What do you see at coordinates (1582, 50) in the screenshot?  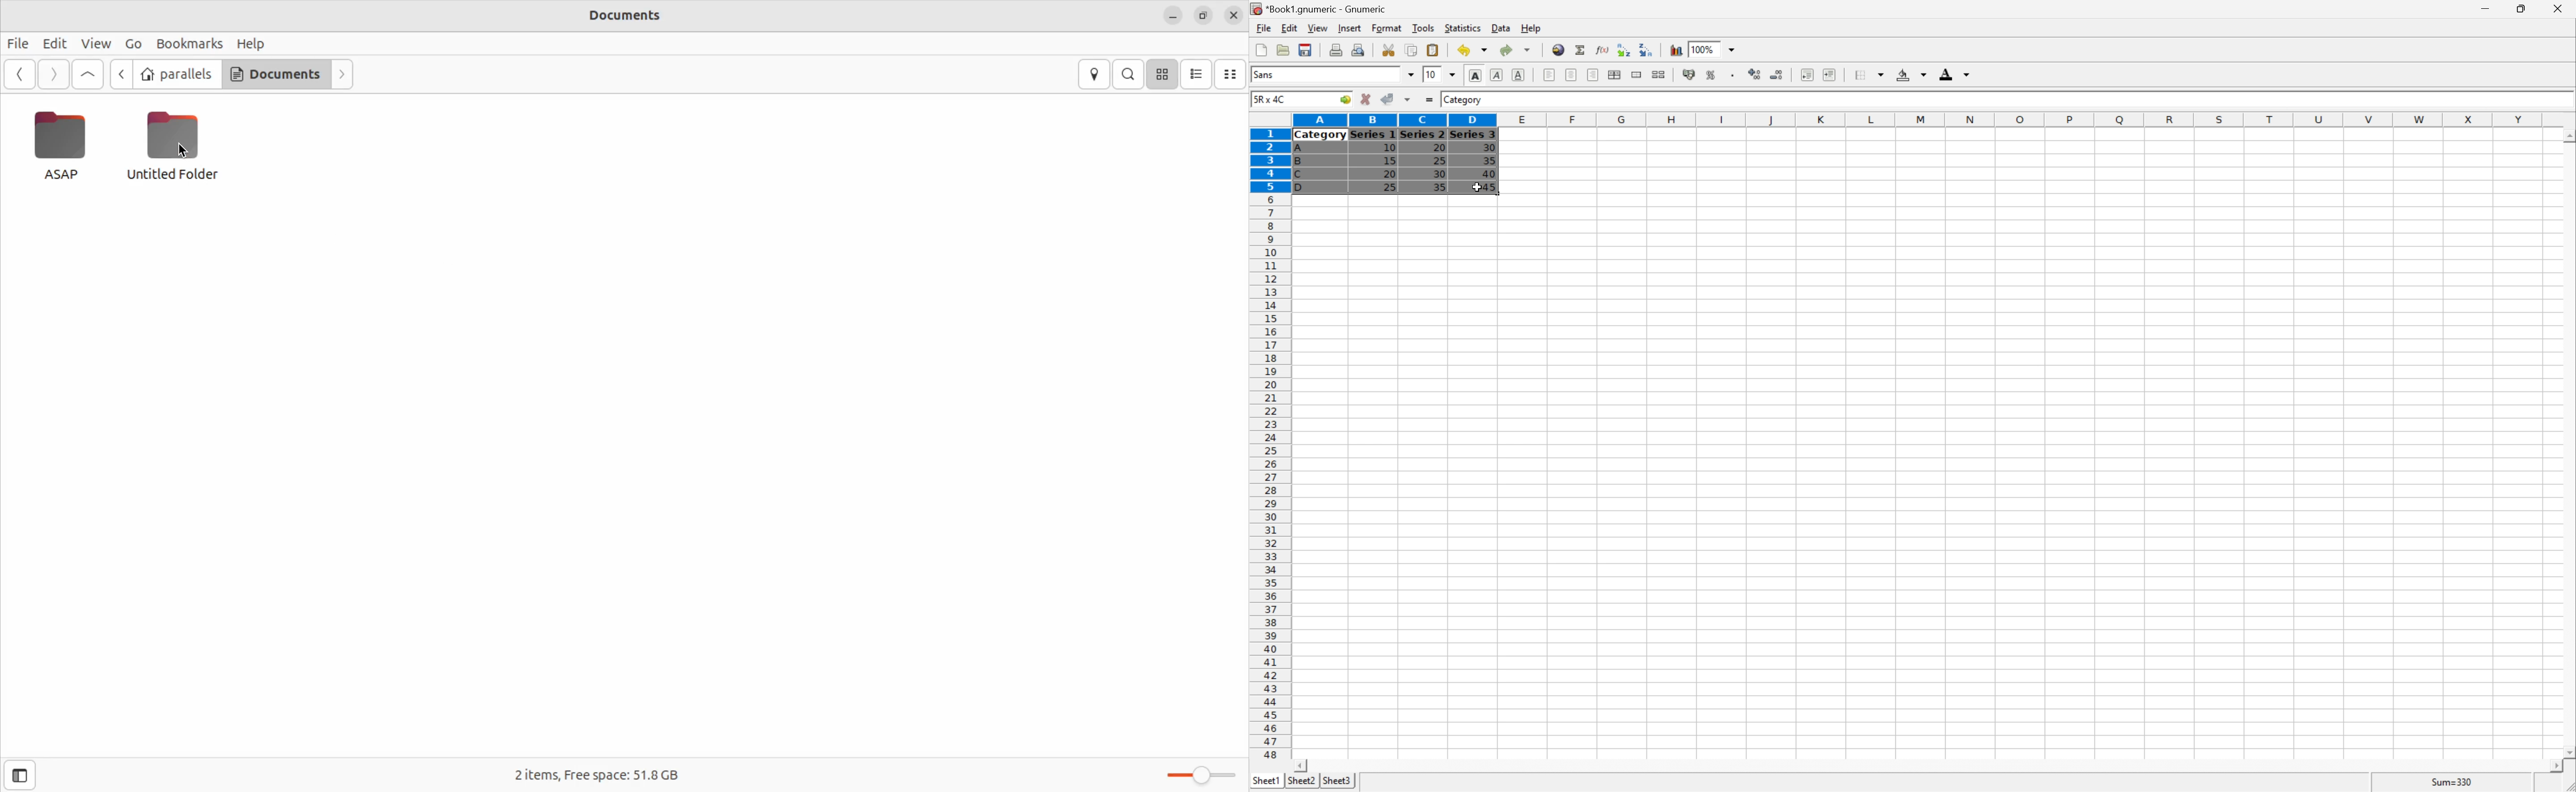 I see `Sum in current cell` at bounding box center [1582, 50].